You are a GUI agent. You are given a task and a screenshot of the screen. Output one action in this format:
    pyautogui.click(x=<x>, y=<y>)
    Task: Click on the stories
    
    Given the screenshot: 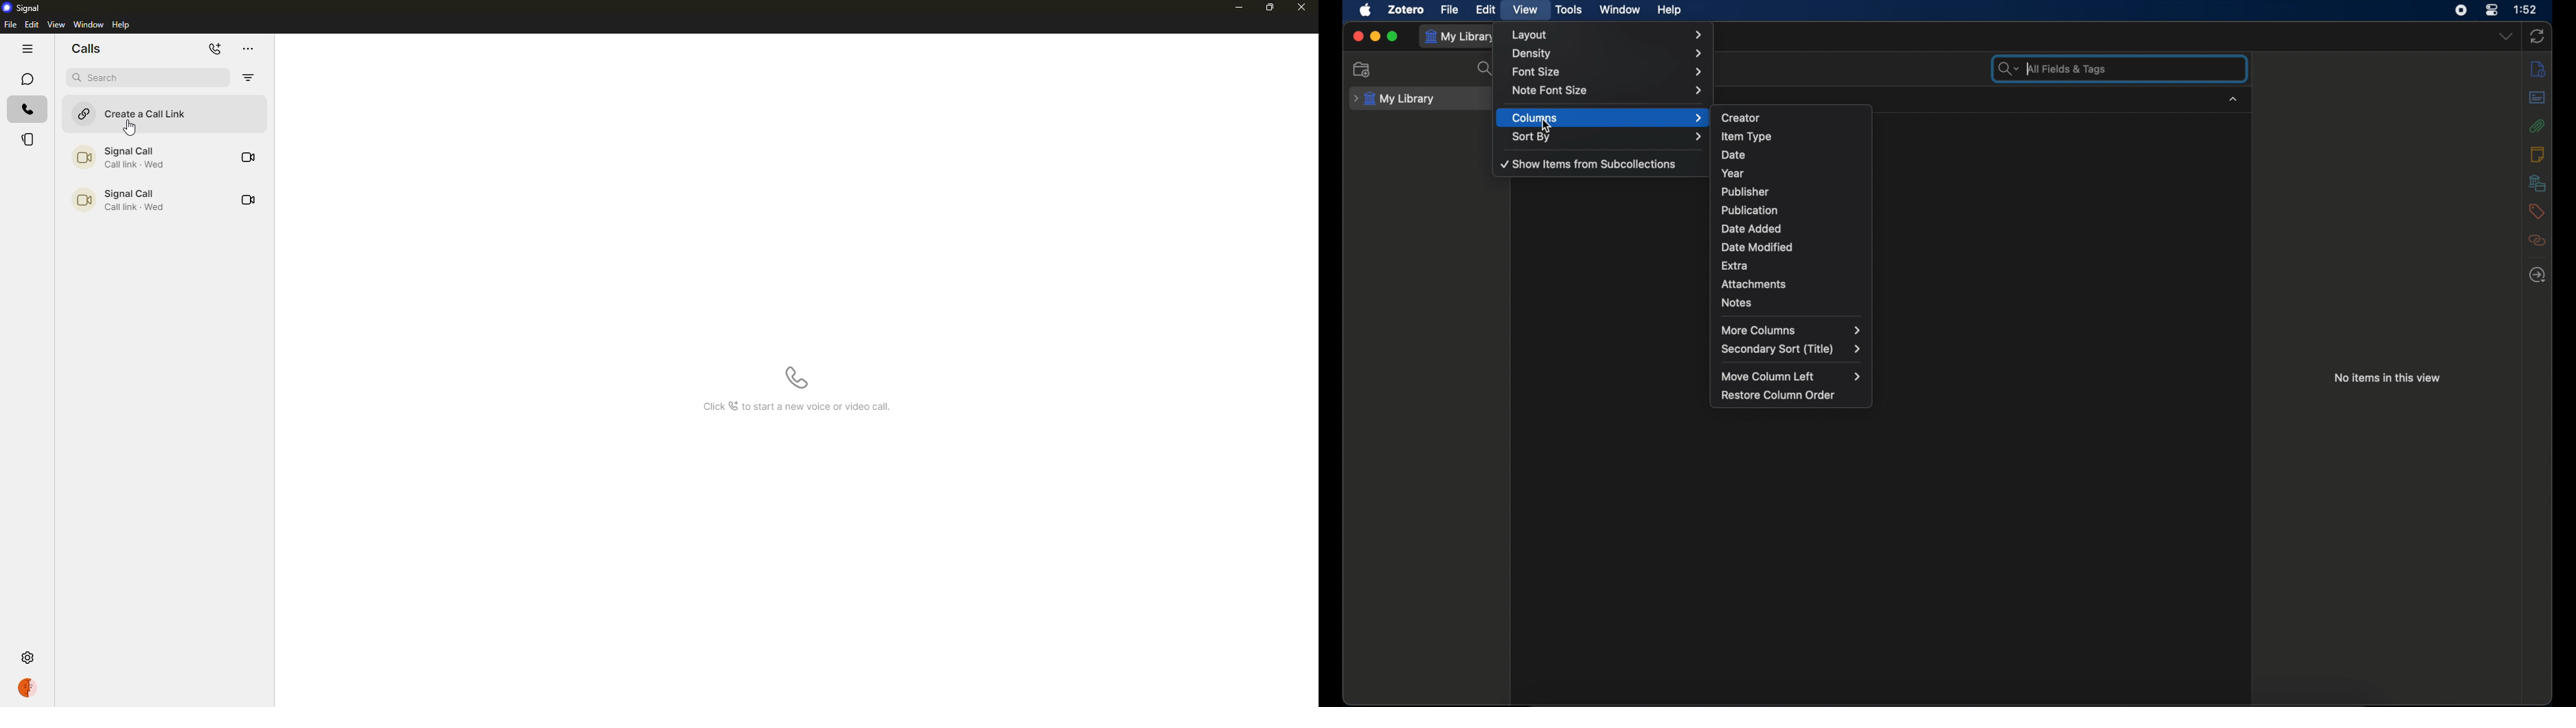 What is the action you would take?
    pyautogui.click(x=29, y=141)
    